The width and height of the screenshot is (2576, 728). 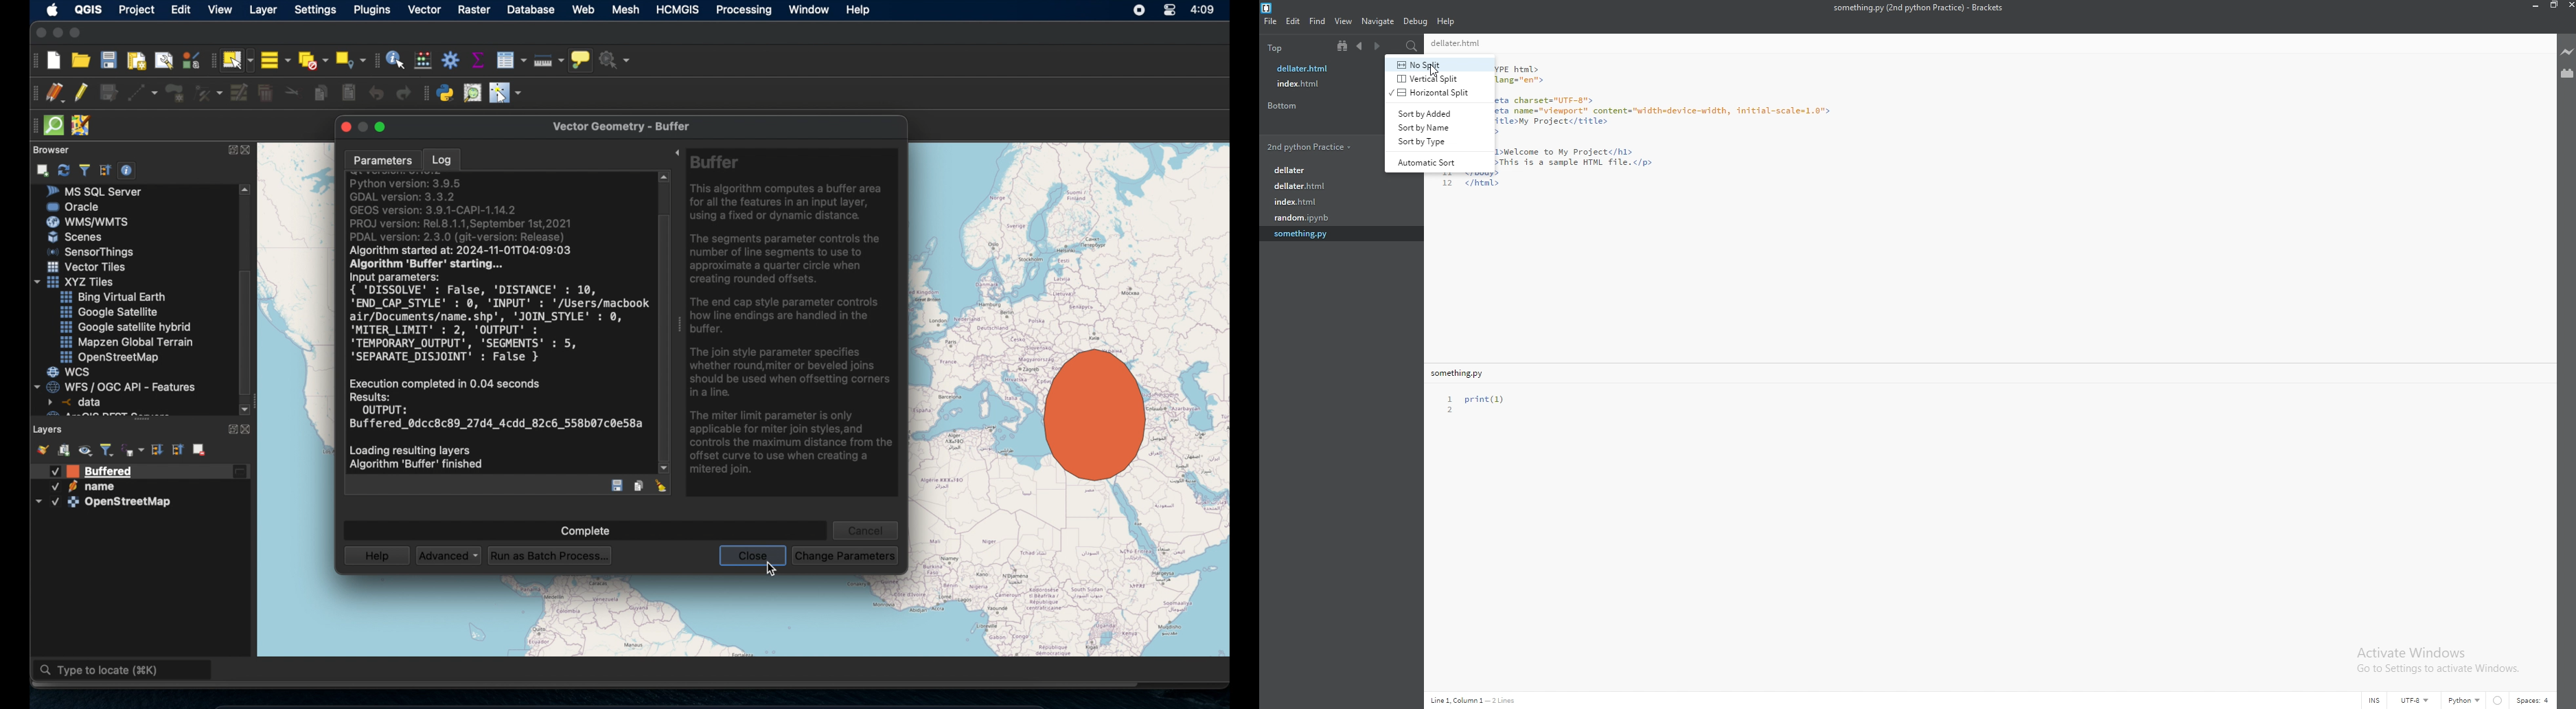 What do you see at coordinates (2566, 74) in the screenshot?
I see `extension manager` at bounding box center [2566, 74].